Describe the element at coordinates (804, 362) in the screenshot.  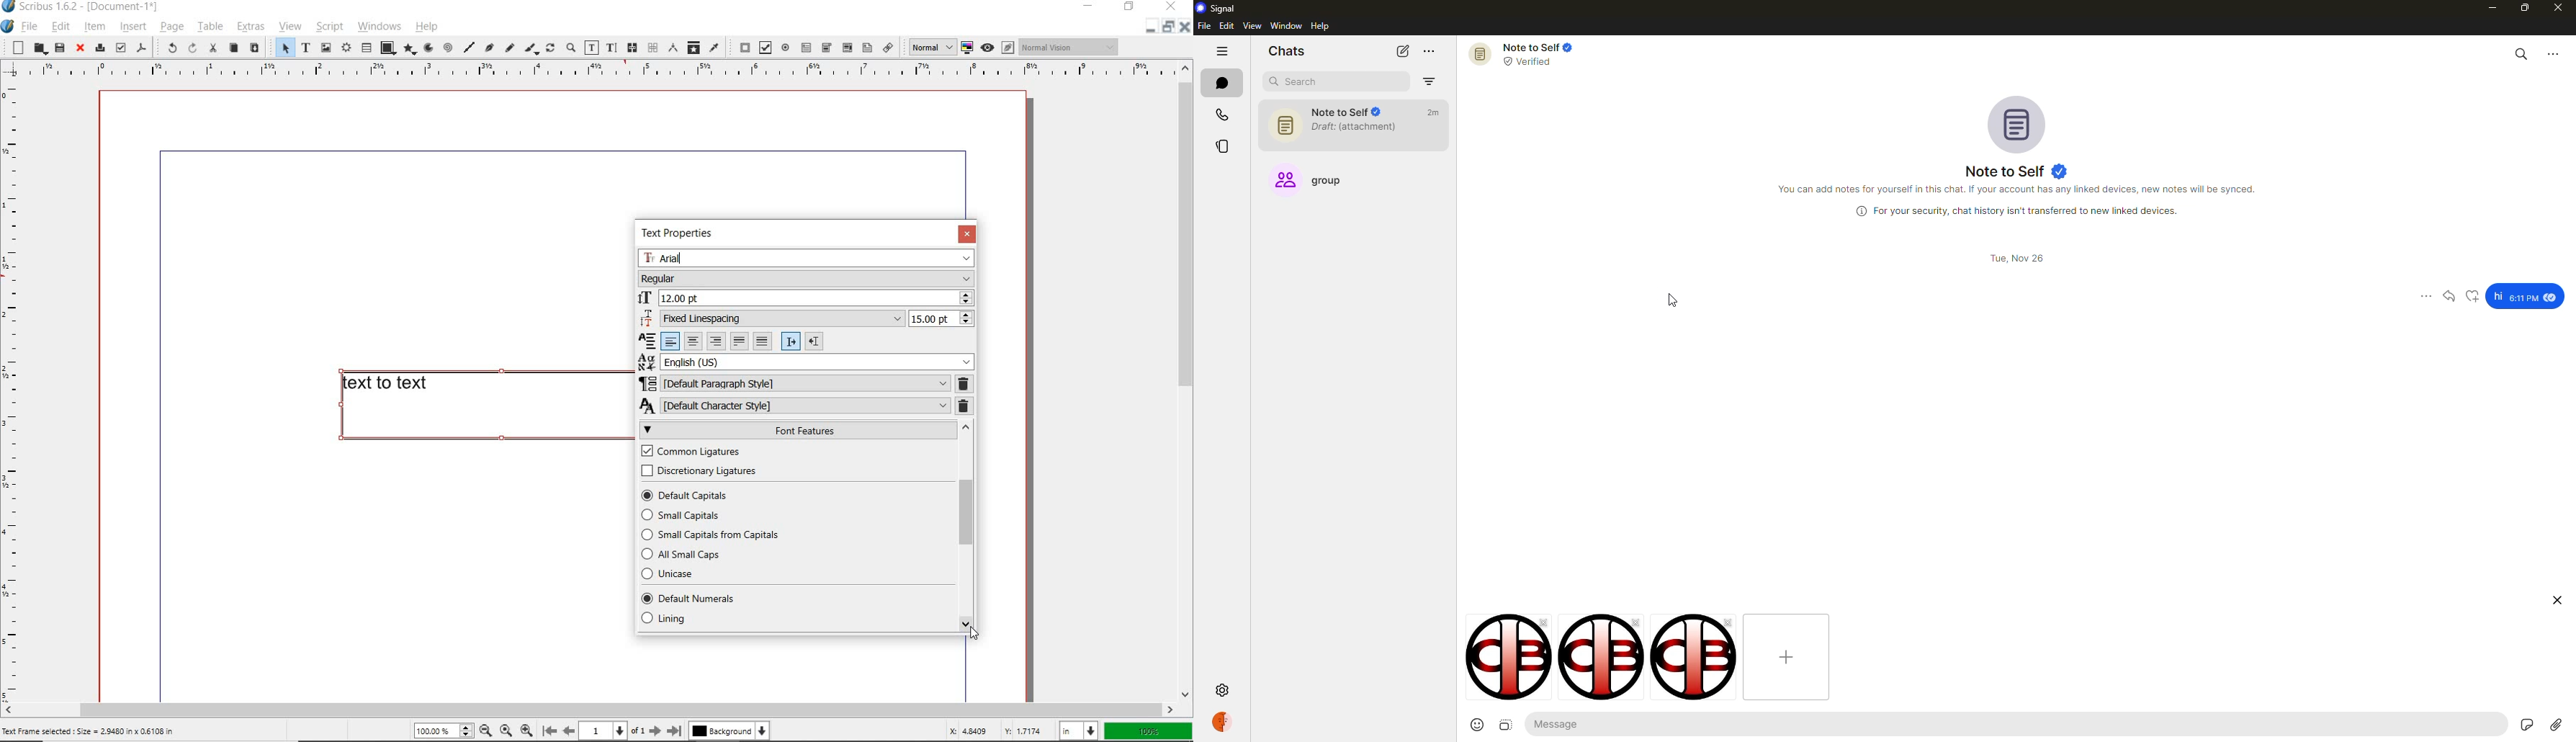
I see `English (US)` at that location.